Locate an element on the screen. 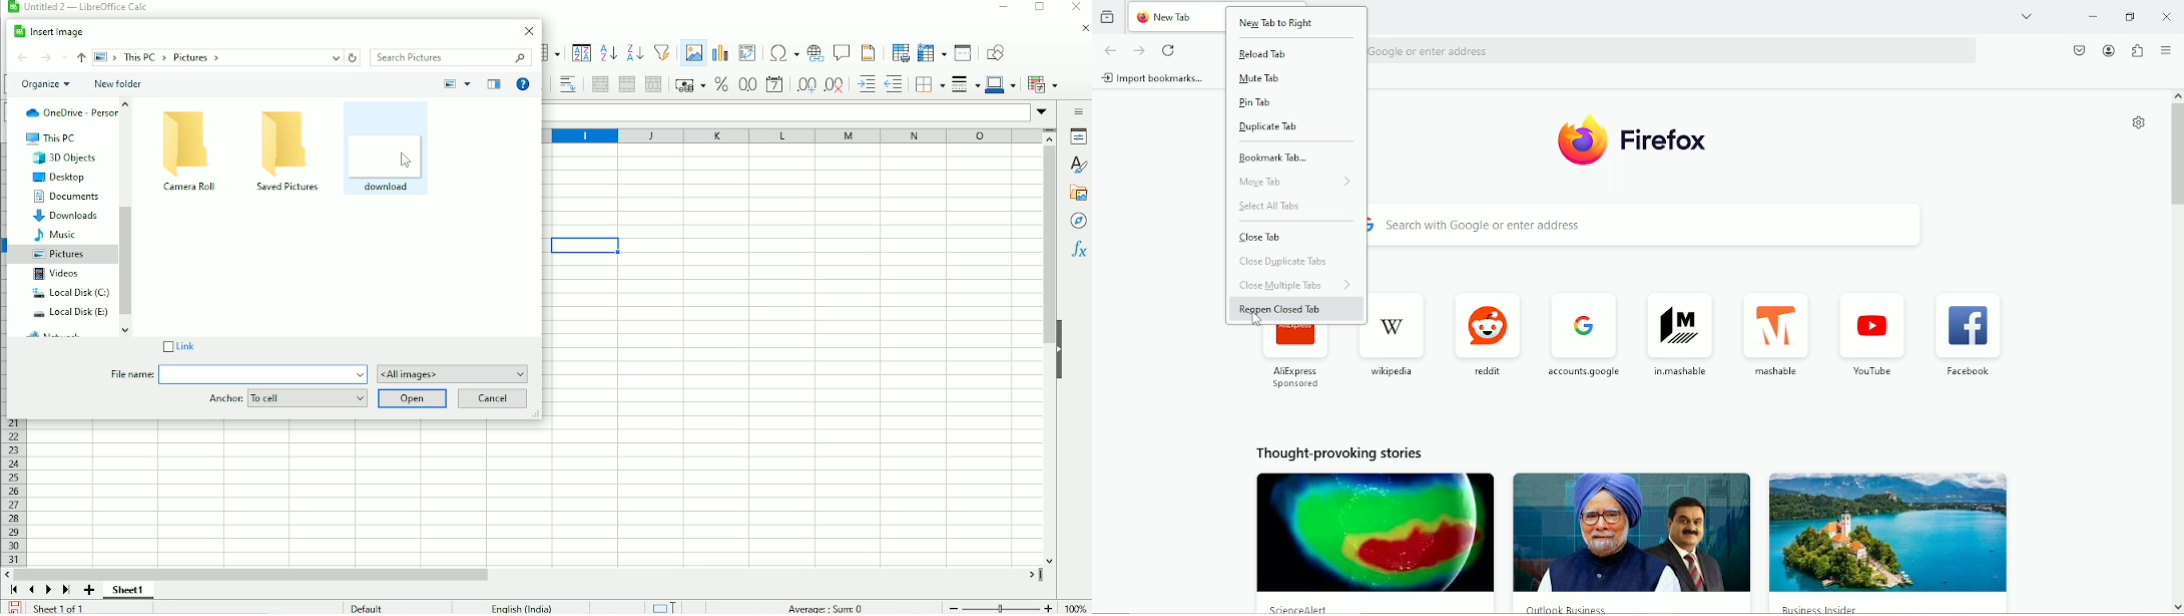 This screenshot has width=2184, height=616. Insert comments is located at coordinates (843, 52).